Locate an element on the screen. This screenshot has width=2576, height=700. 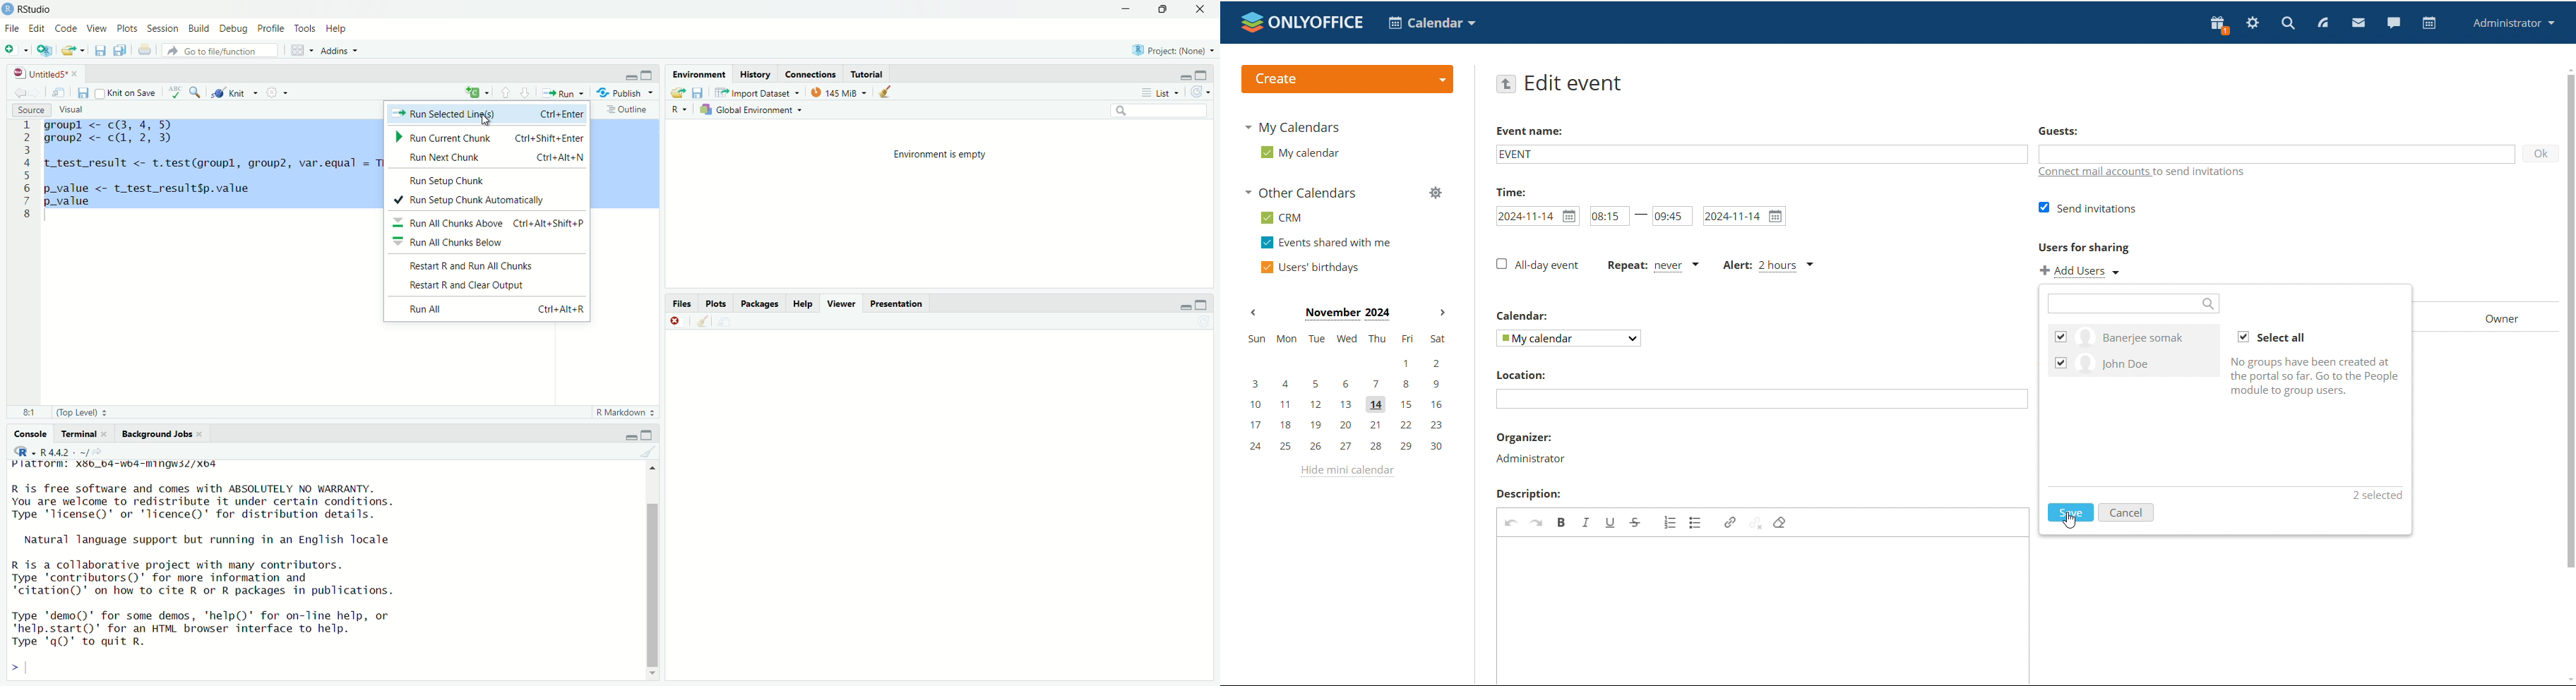
go to next section is located at coordinates (526, 91).